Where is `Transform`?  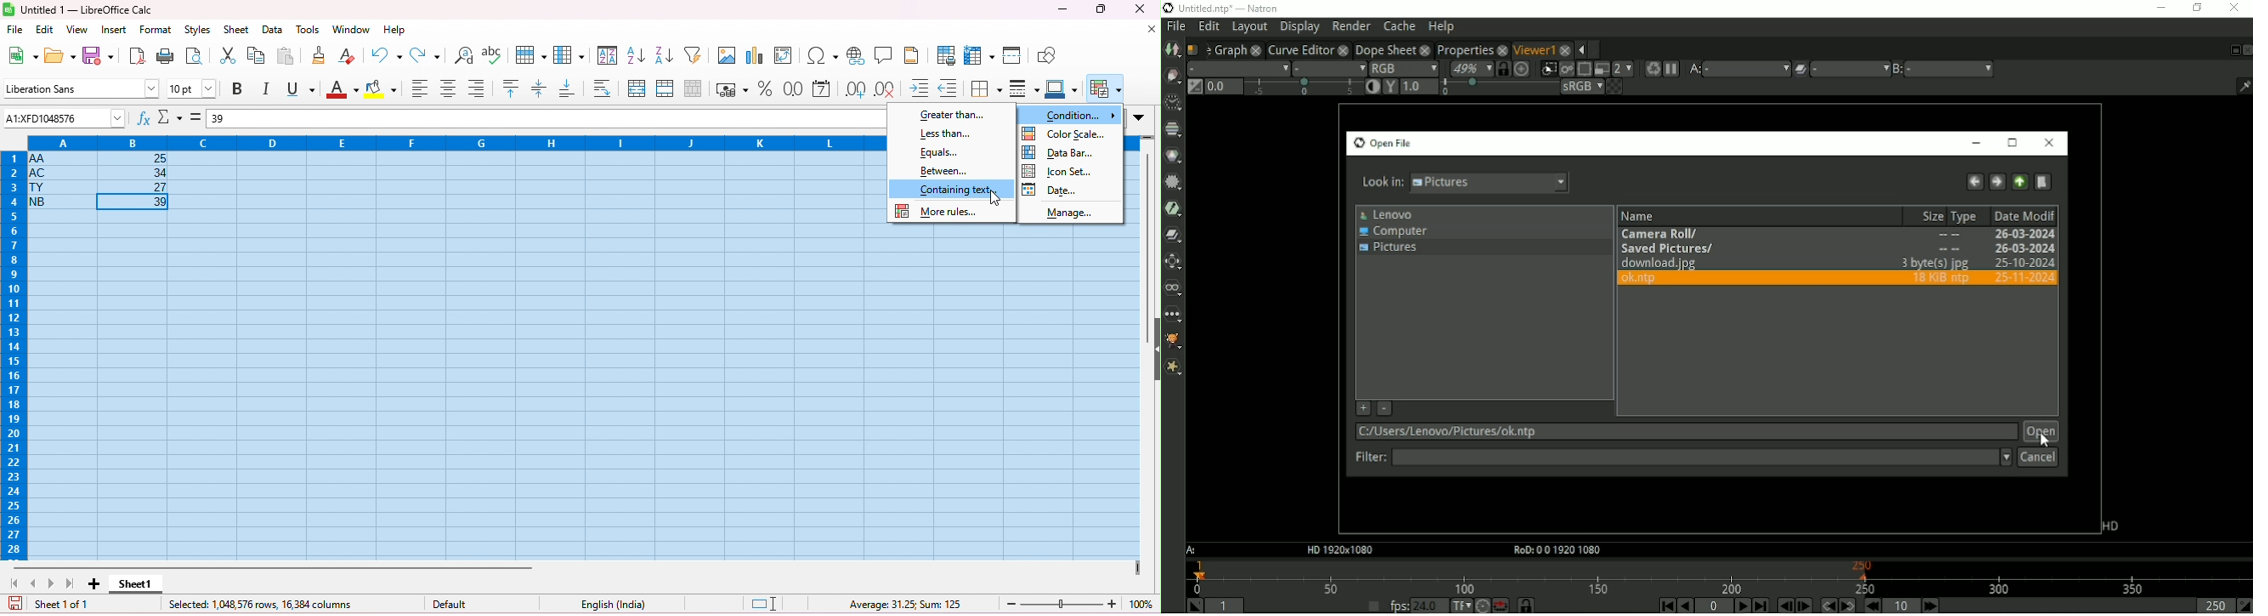
Transform is located at coordinates (1175, 261).